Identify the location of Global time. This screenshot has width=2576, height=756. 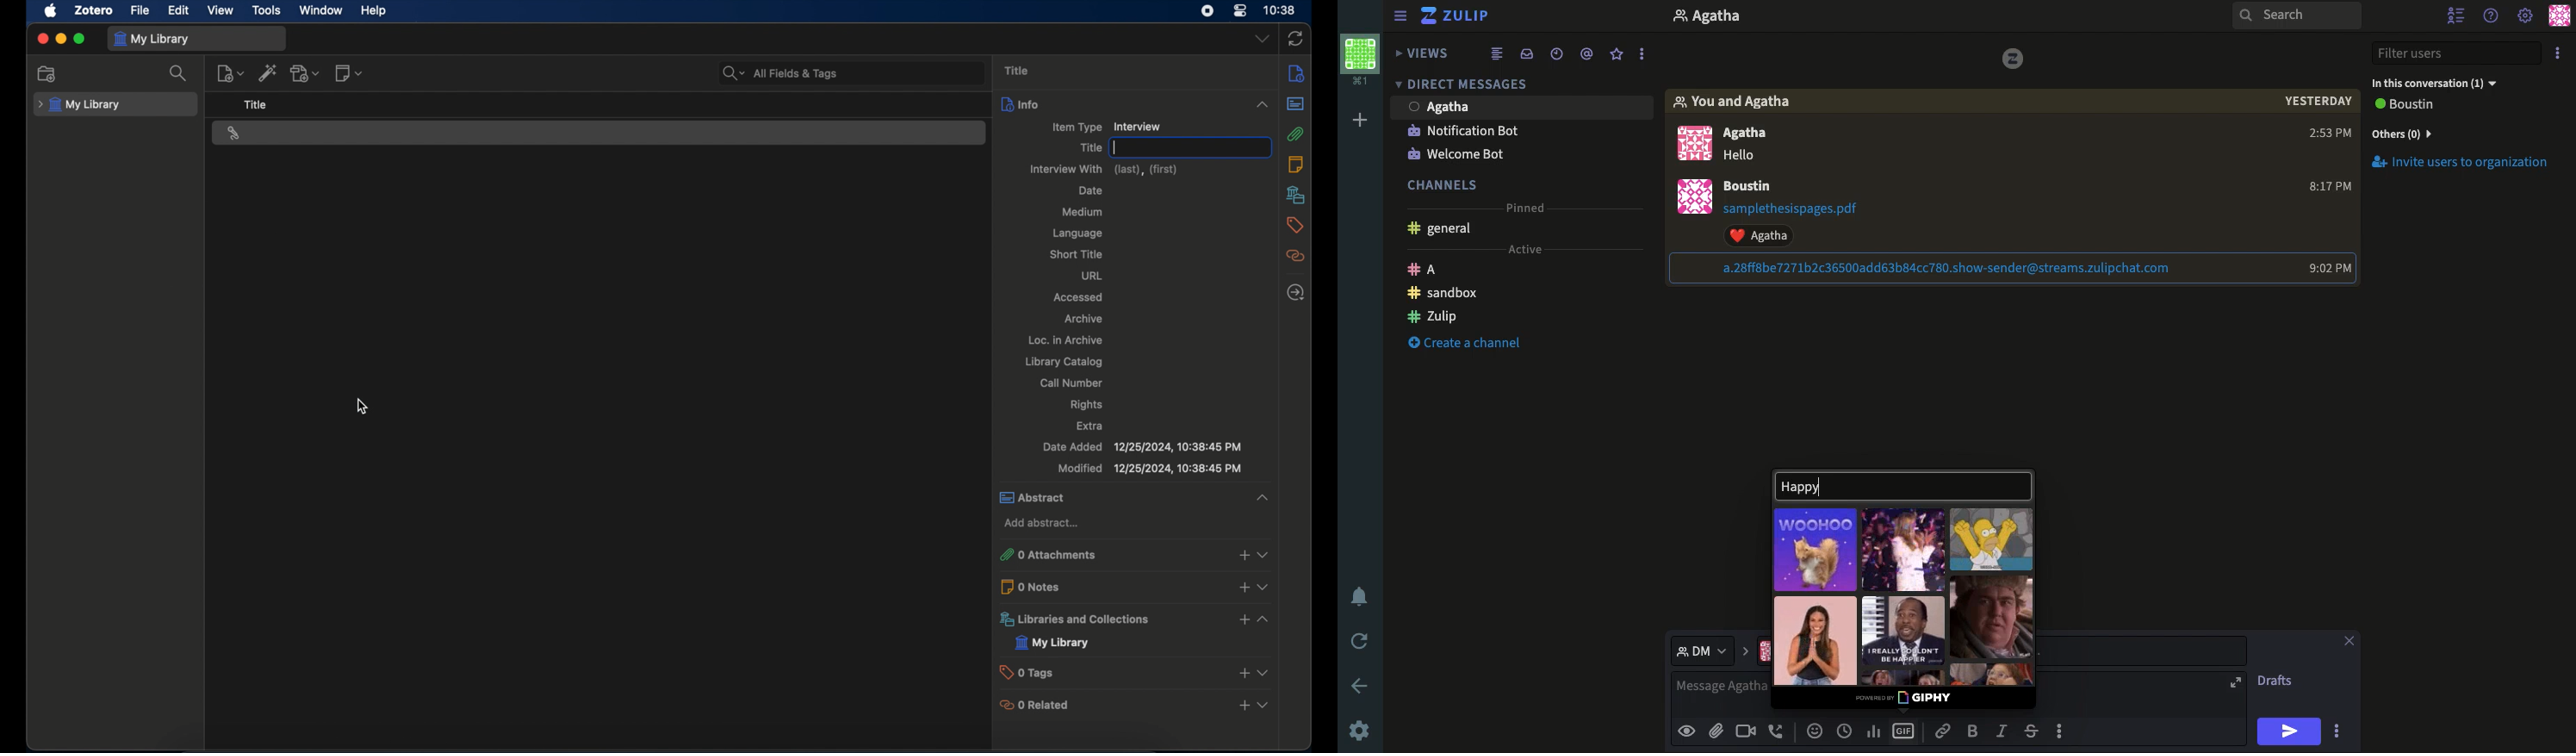
(1845, 730).